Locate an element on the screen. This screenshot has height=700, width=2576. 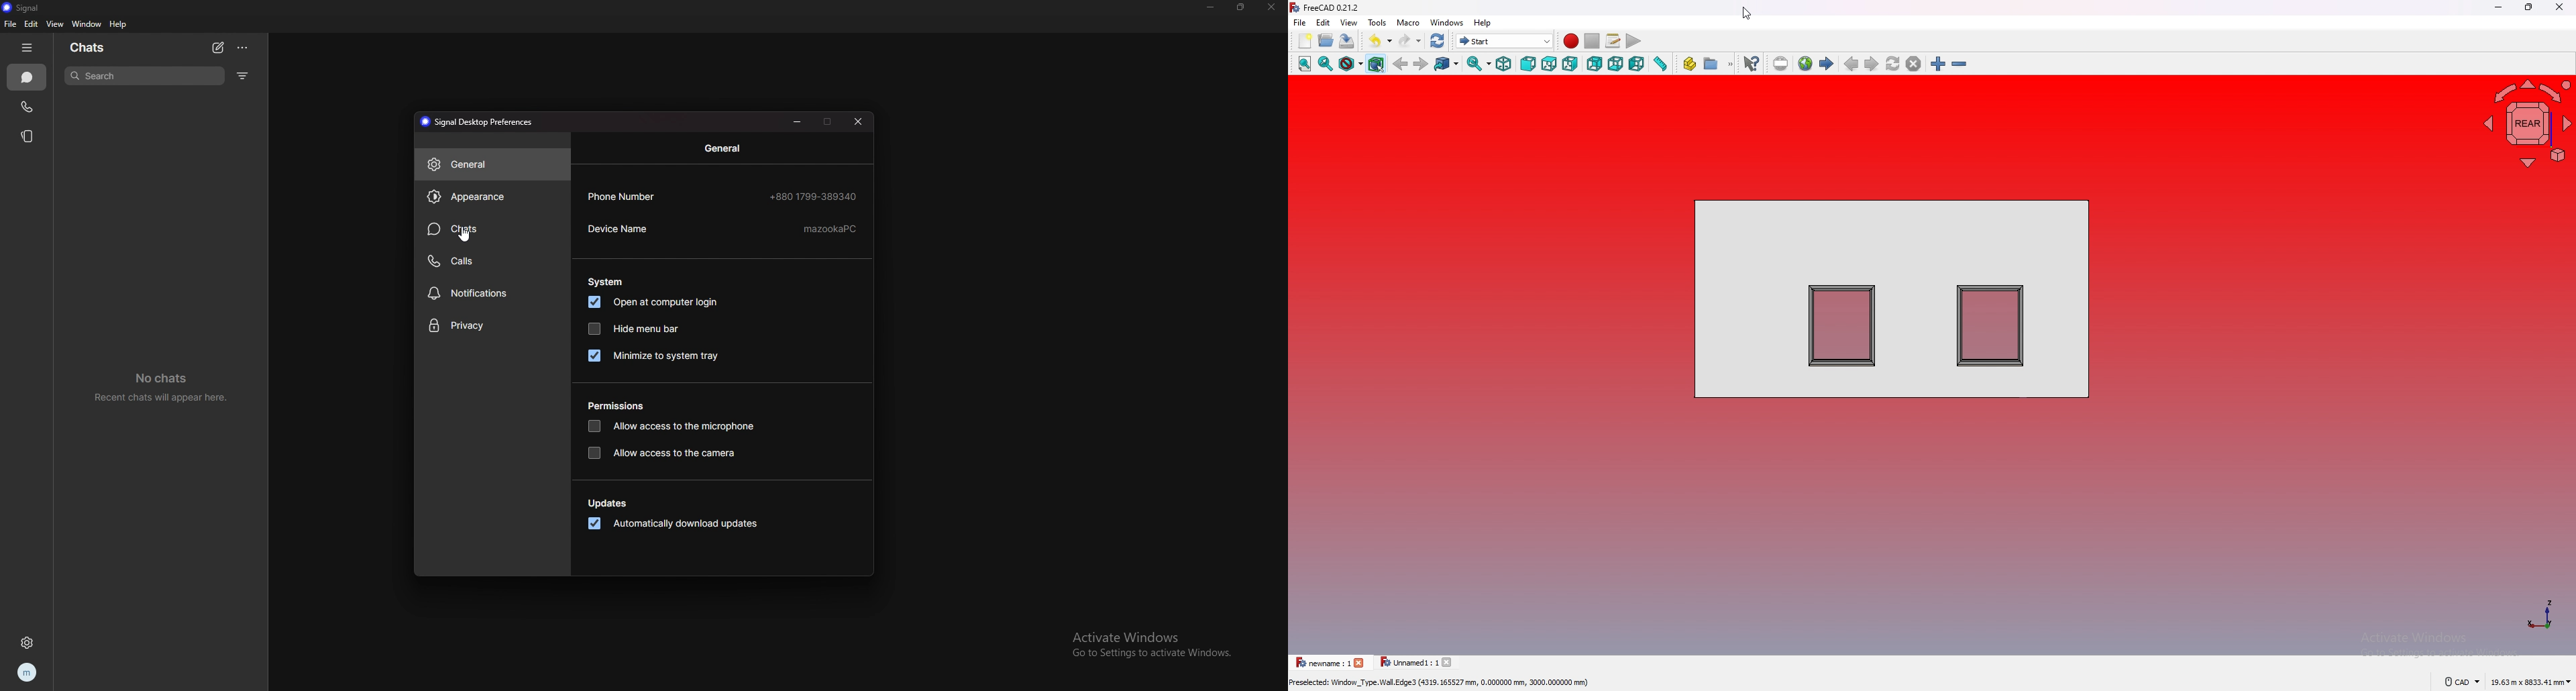
signal desktop preferences is located at coordinates (479, 121).